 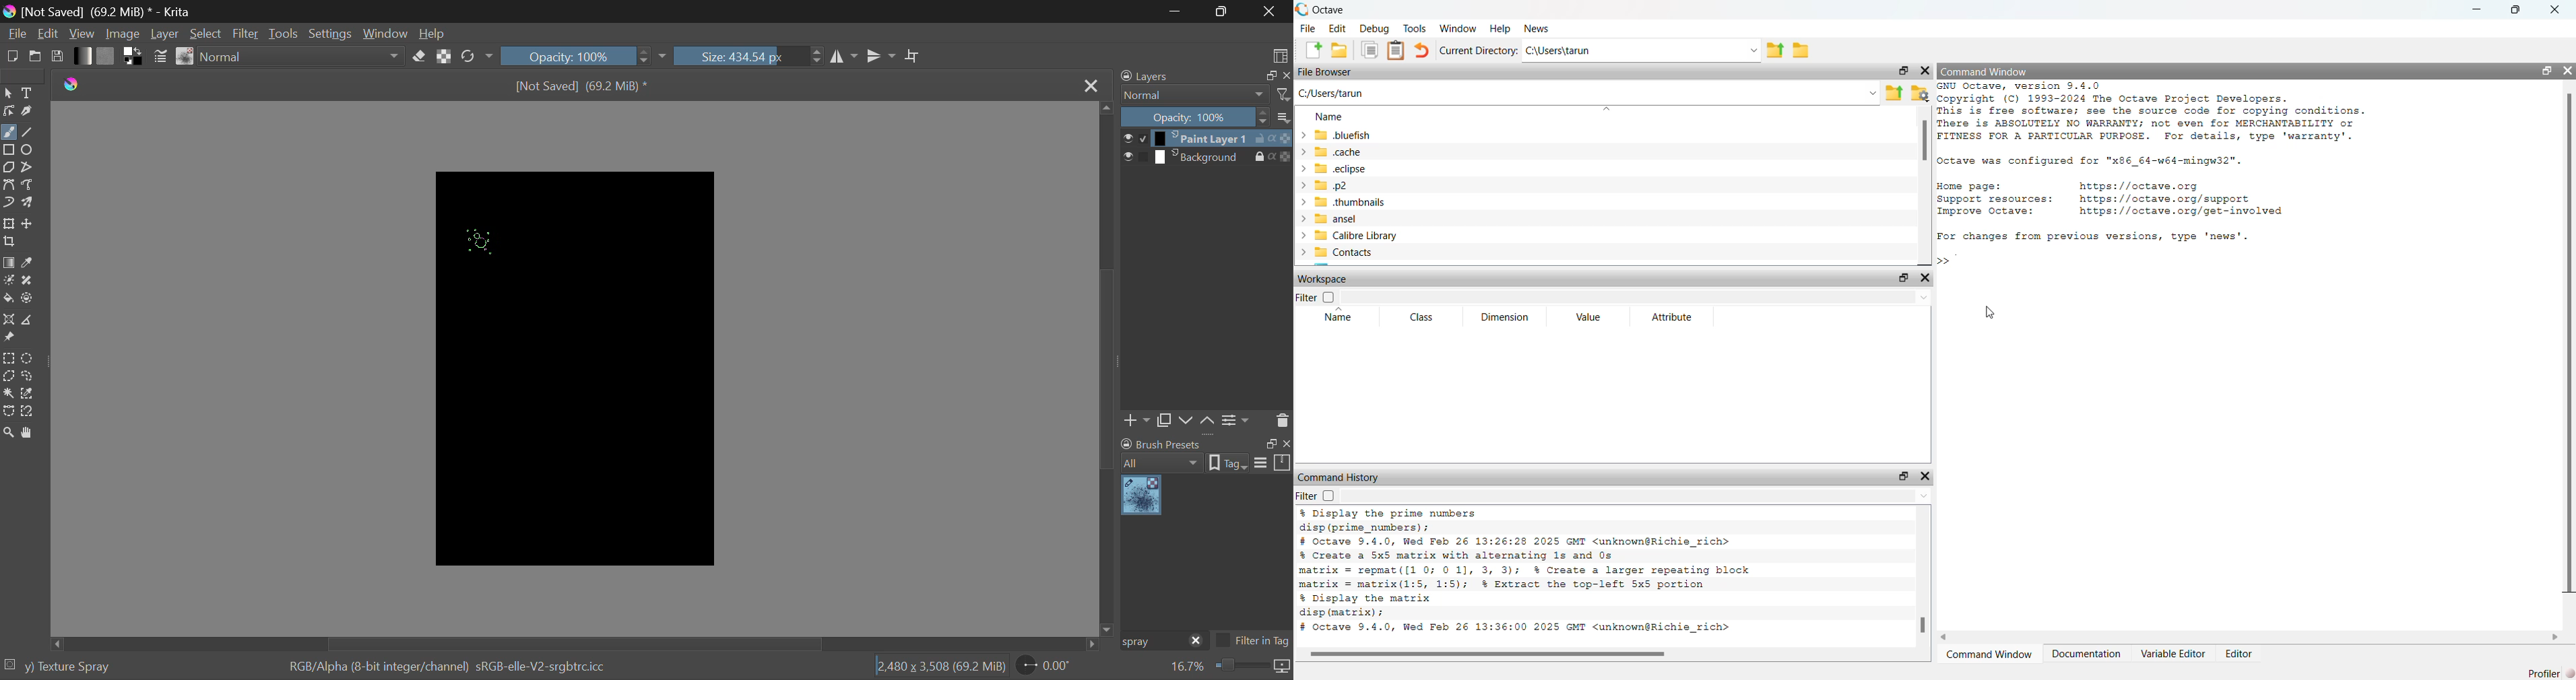 What do you see at coordinates (2103, 236) in the screenshot?
I see `For changes from previous versions, type 'news'.` at bounding box center [2103, 236].